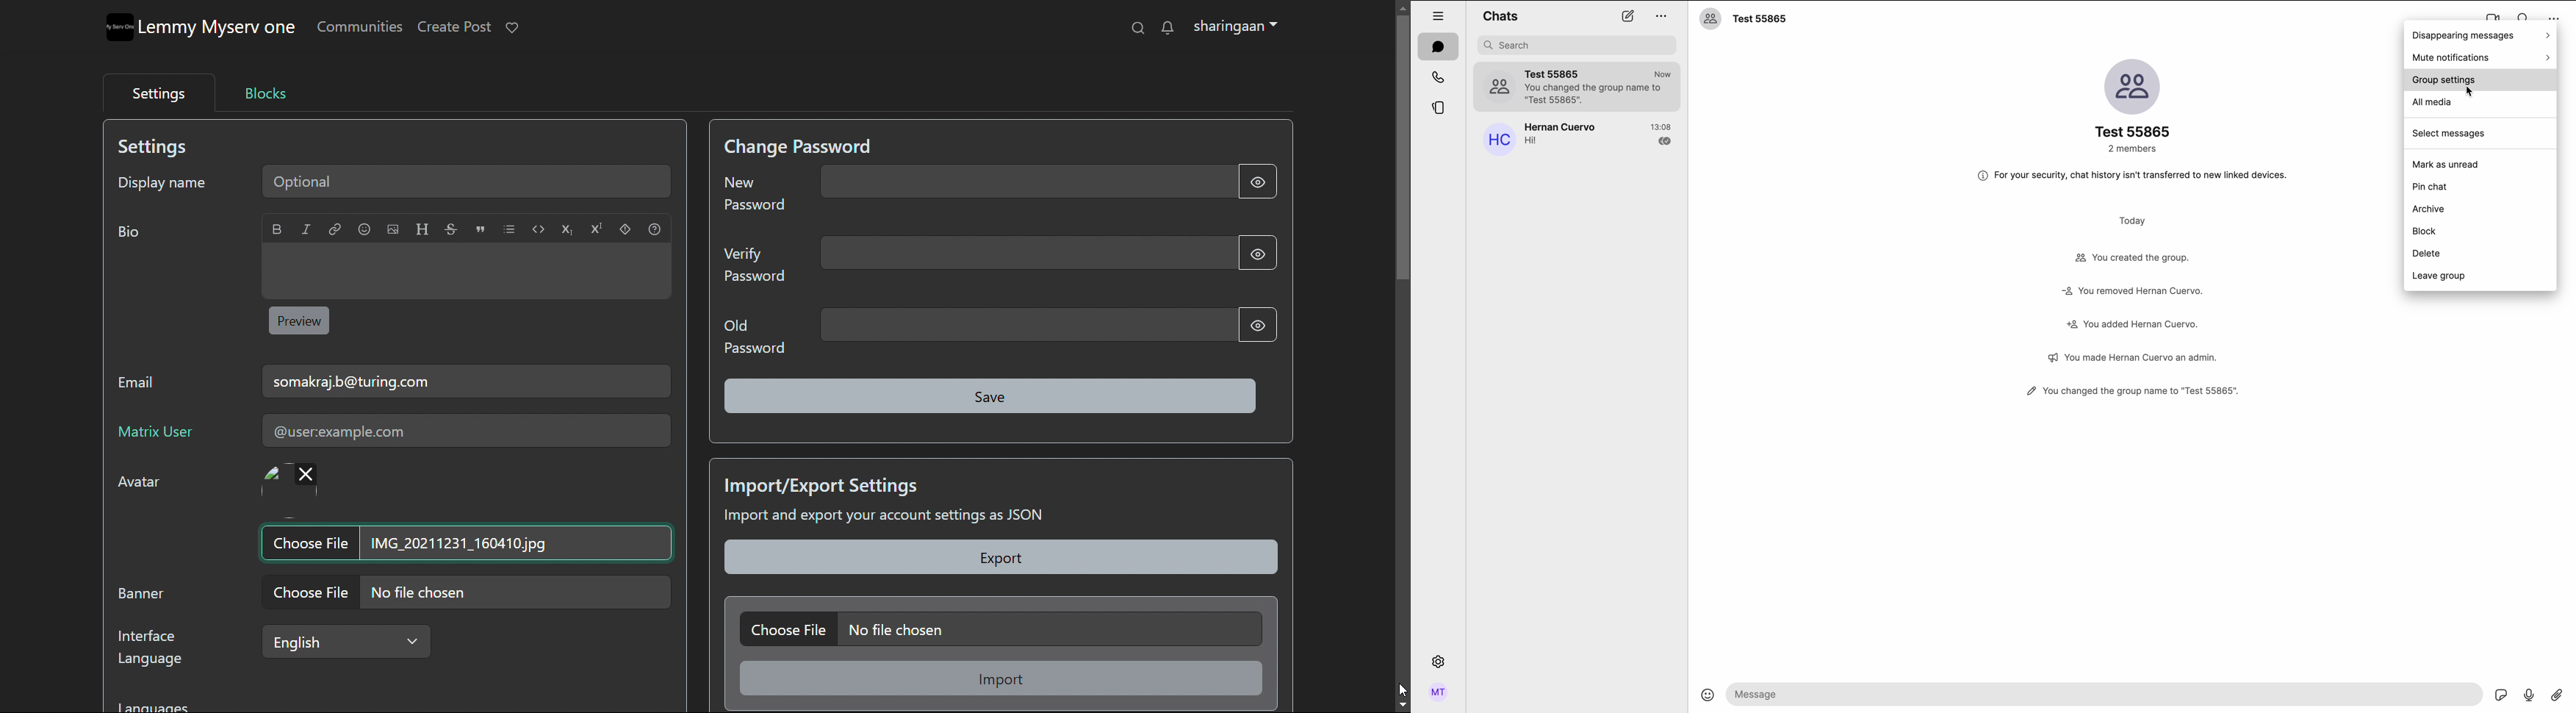 Image resolution: width=2576 pixels, height=728 pixels. Describe the element at coordinates (145, 598) in the screenshot. I see `Banner` at that location.